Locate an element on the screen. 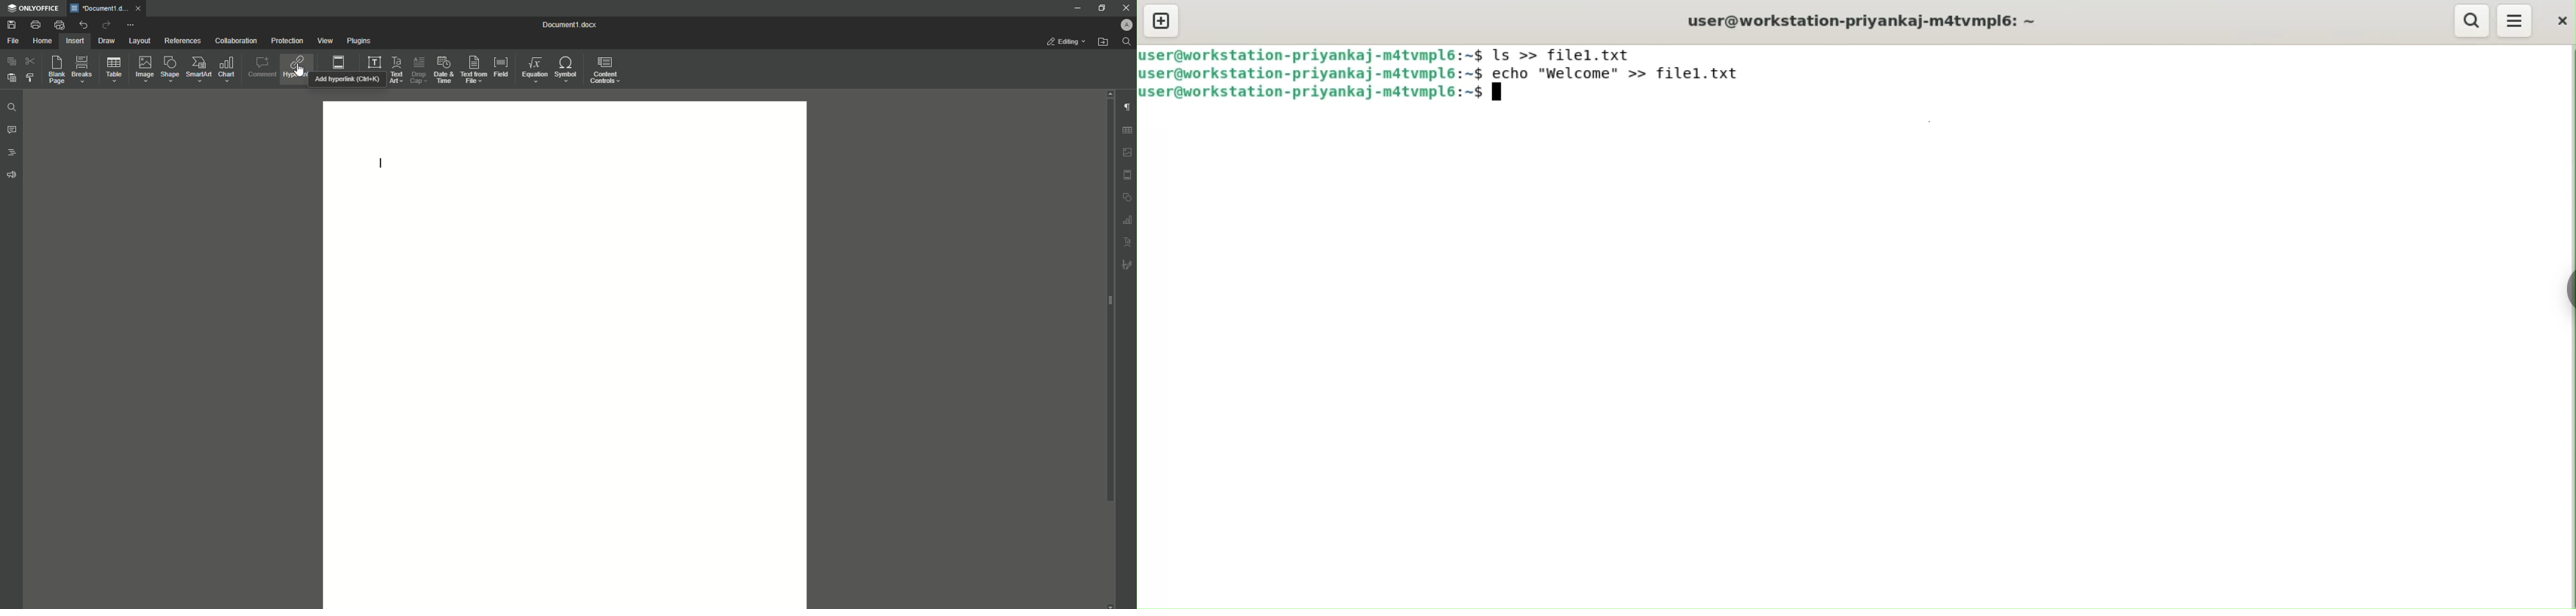 This screenshot has height=616, width=2576. Header & footer settings is located at coordinates (1129, 175).